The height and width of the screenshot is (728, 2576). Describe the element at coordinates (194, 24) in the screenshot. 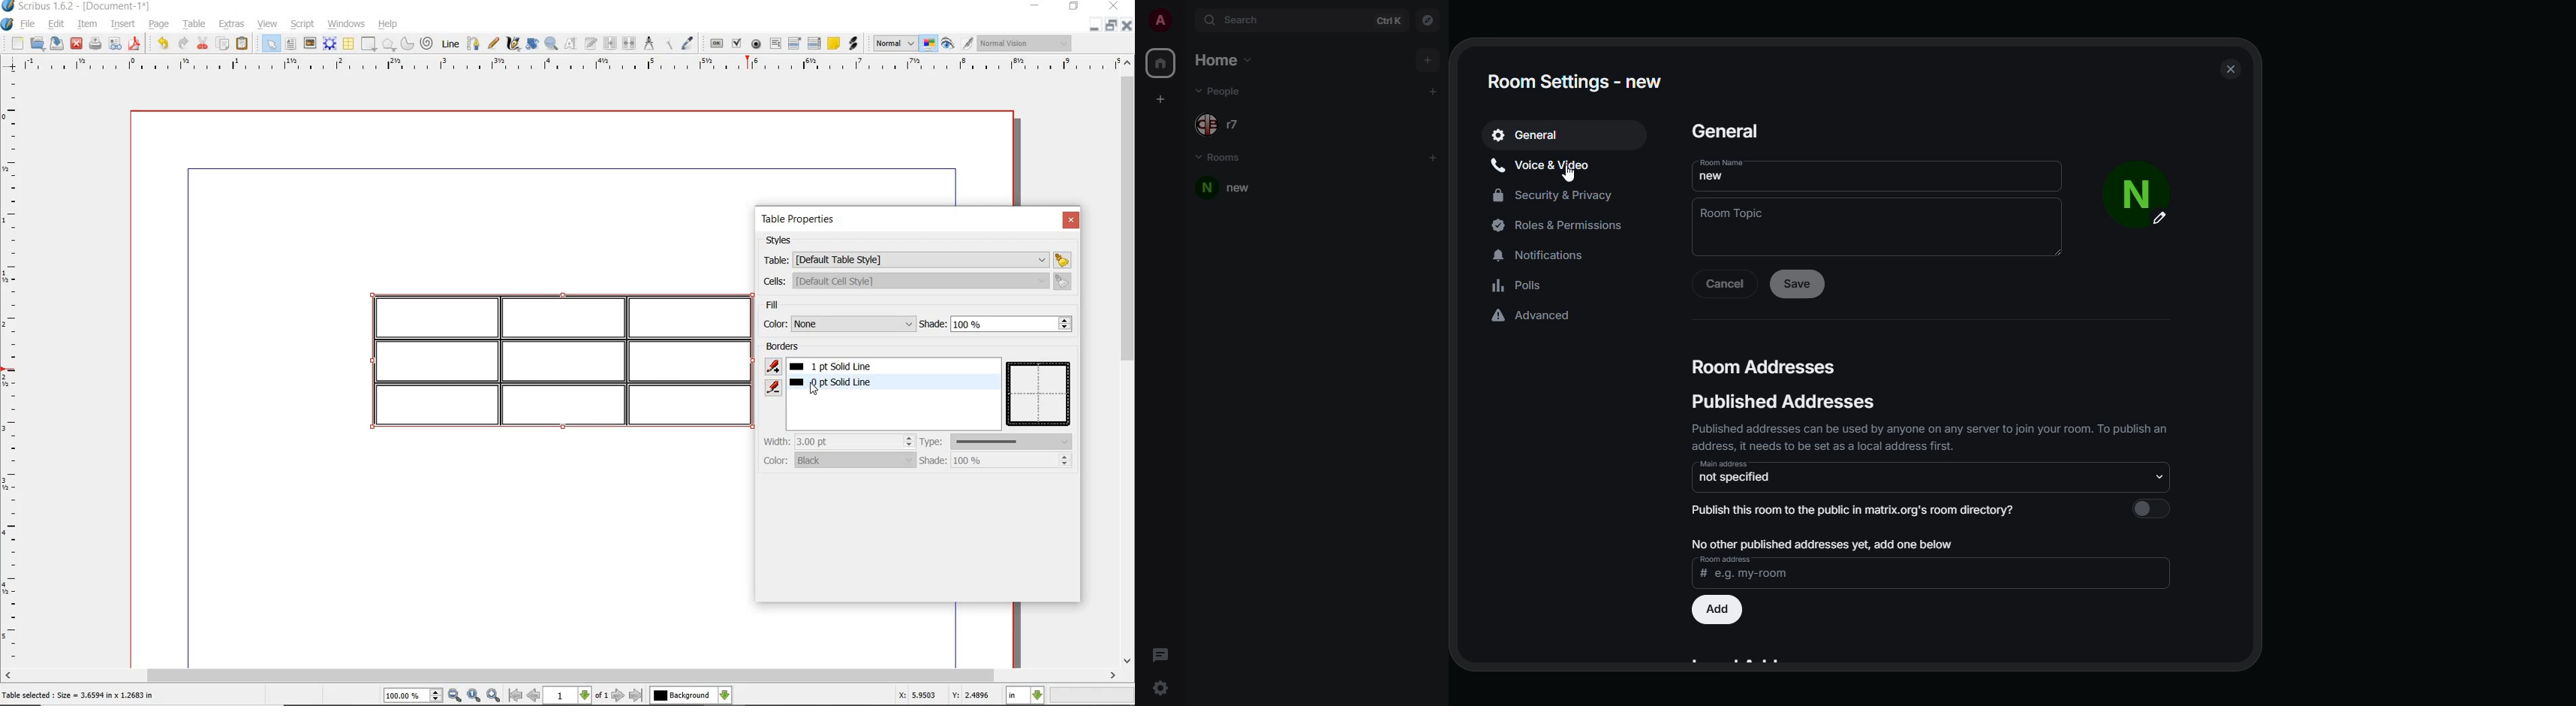

I see `table` at that location.